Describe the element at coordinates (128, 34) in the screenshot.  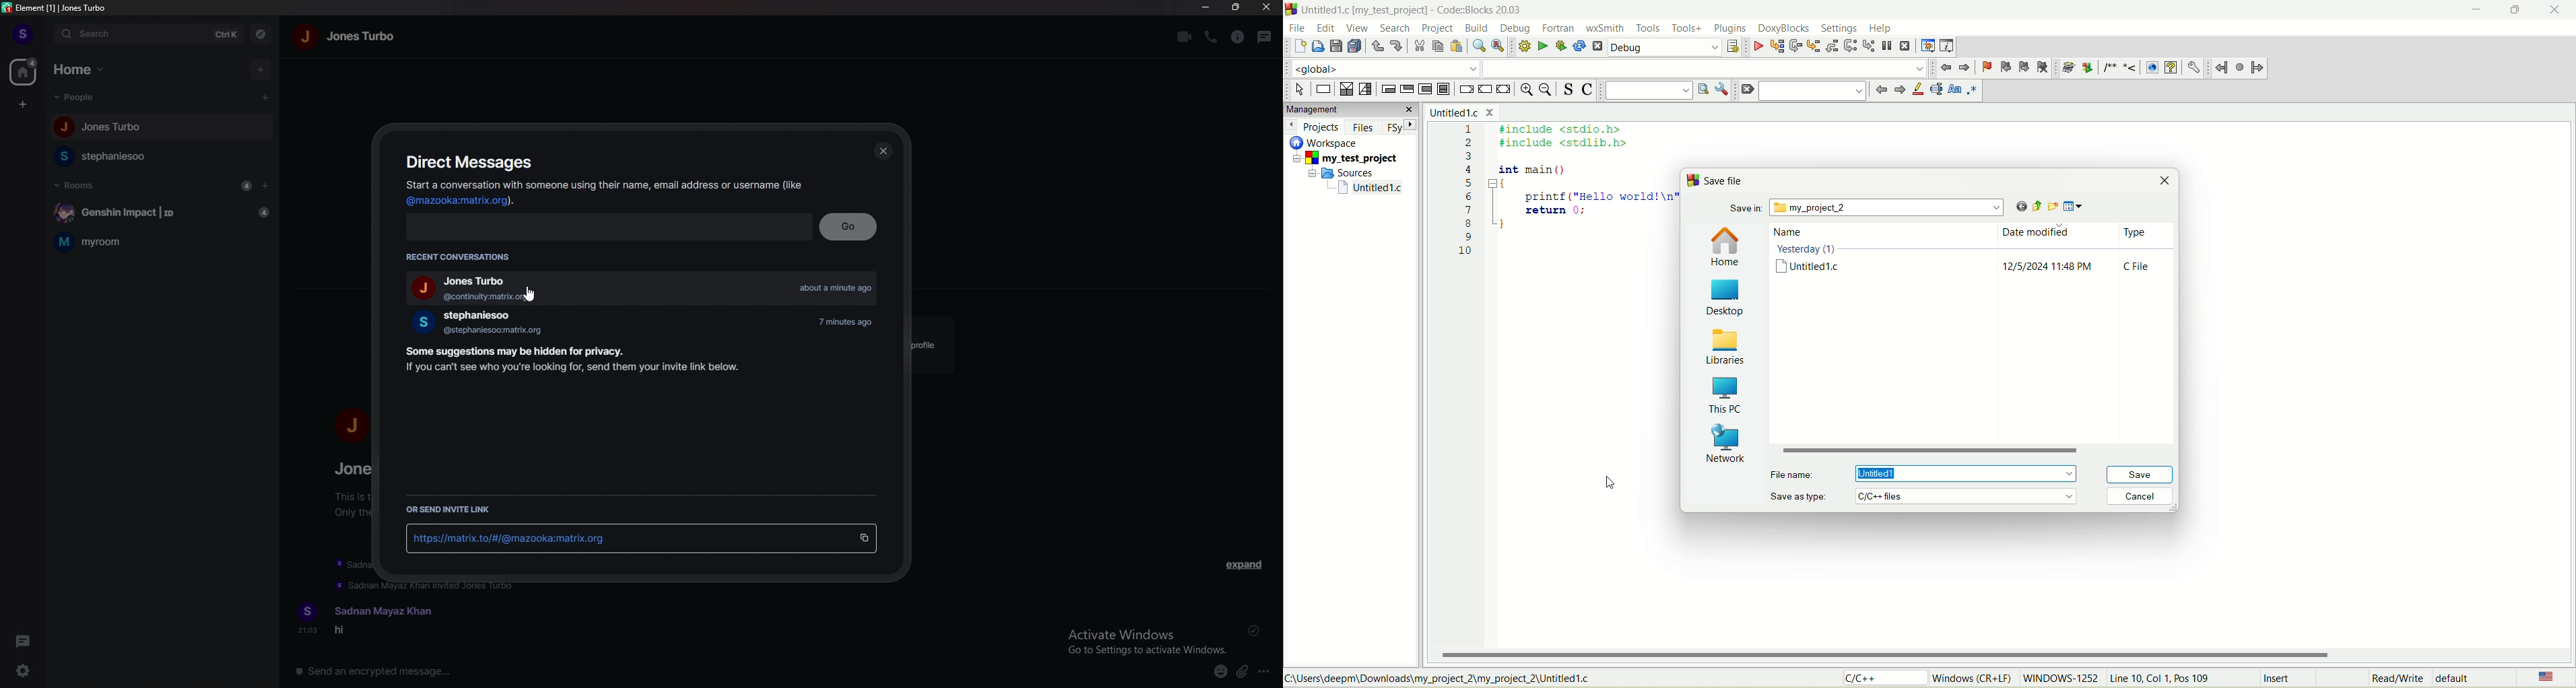
I see `search` at that location.